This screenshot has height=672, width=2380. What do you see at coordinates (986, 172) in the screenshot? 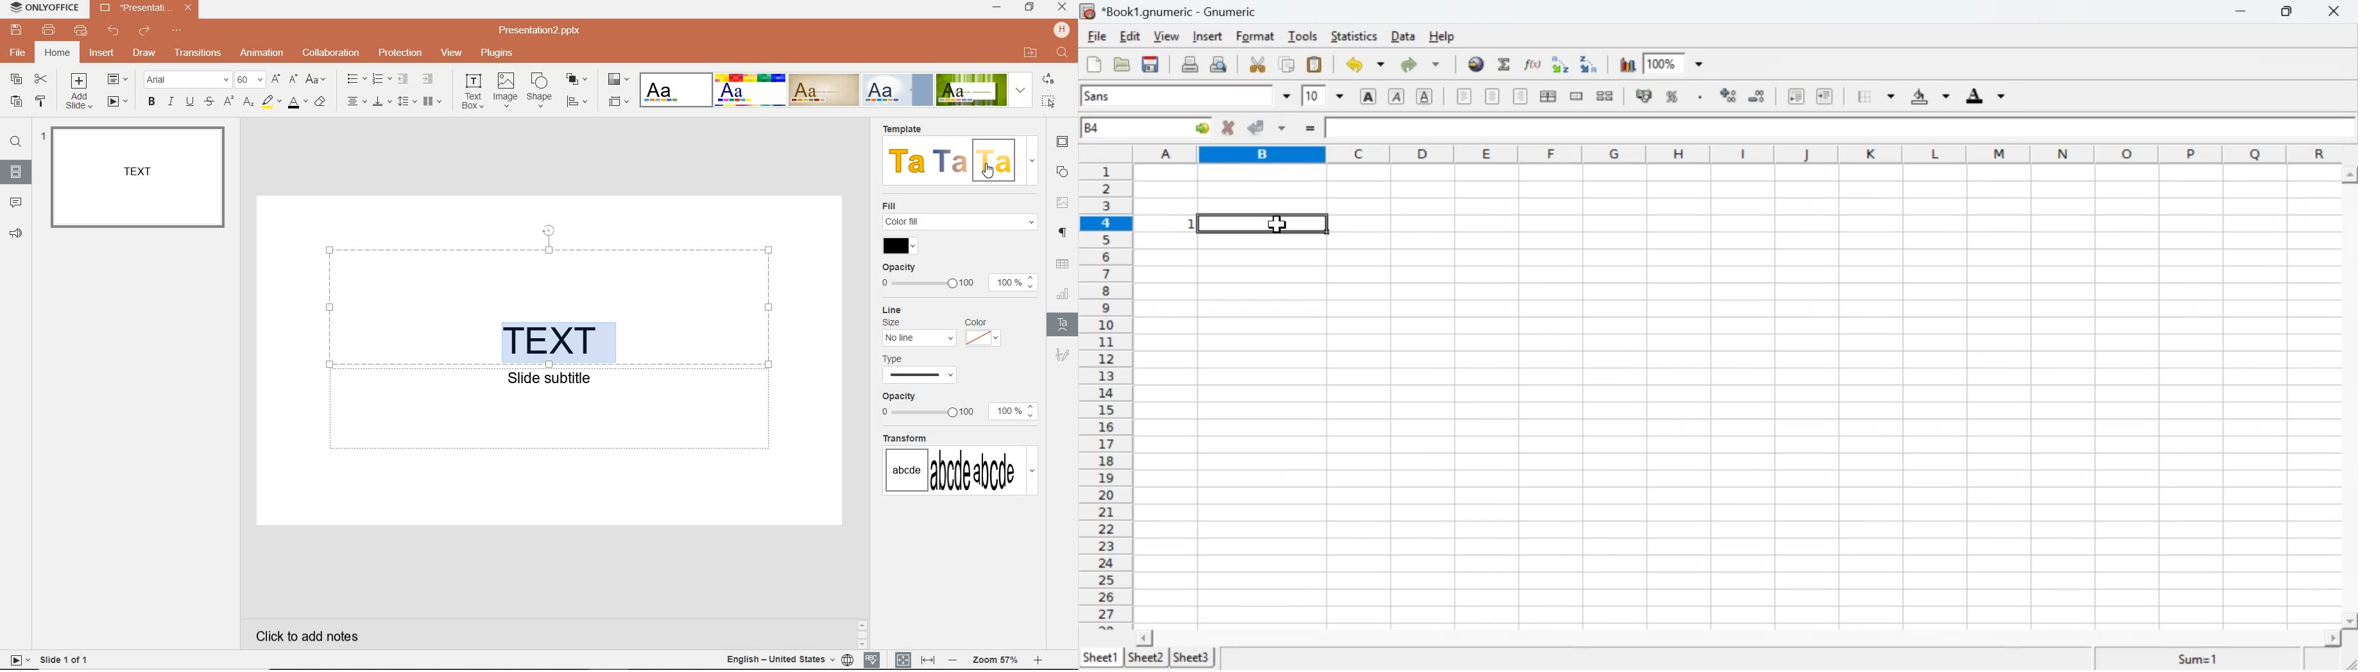
I see `cursor` at bounding box center [986, 172].